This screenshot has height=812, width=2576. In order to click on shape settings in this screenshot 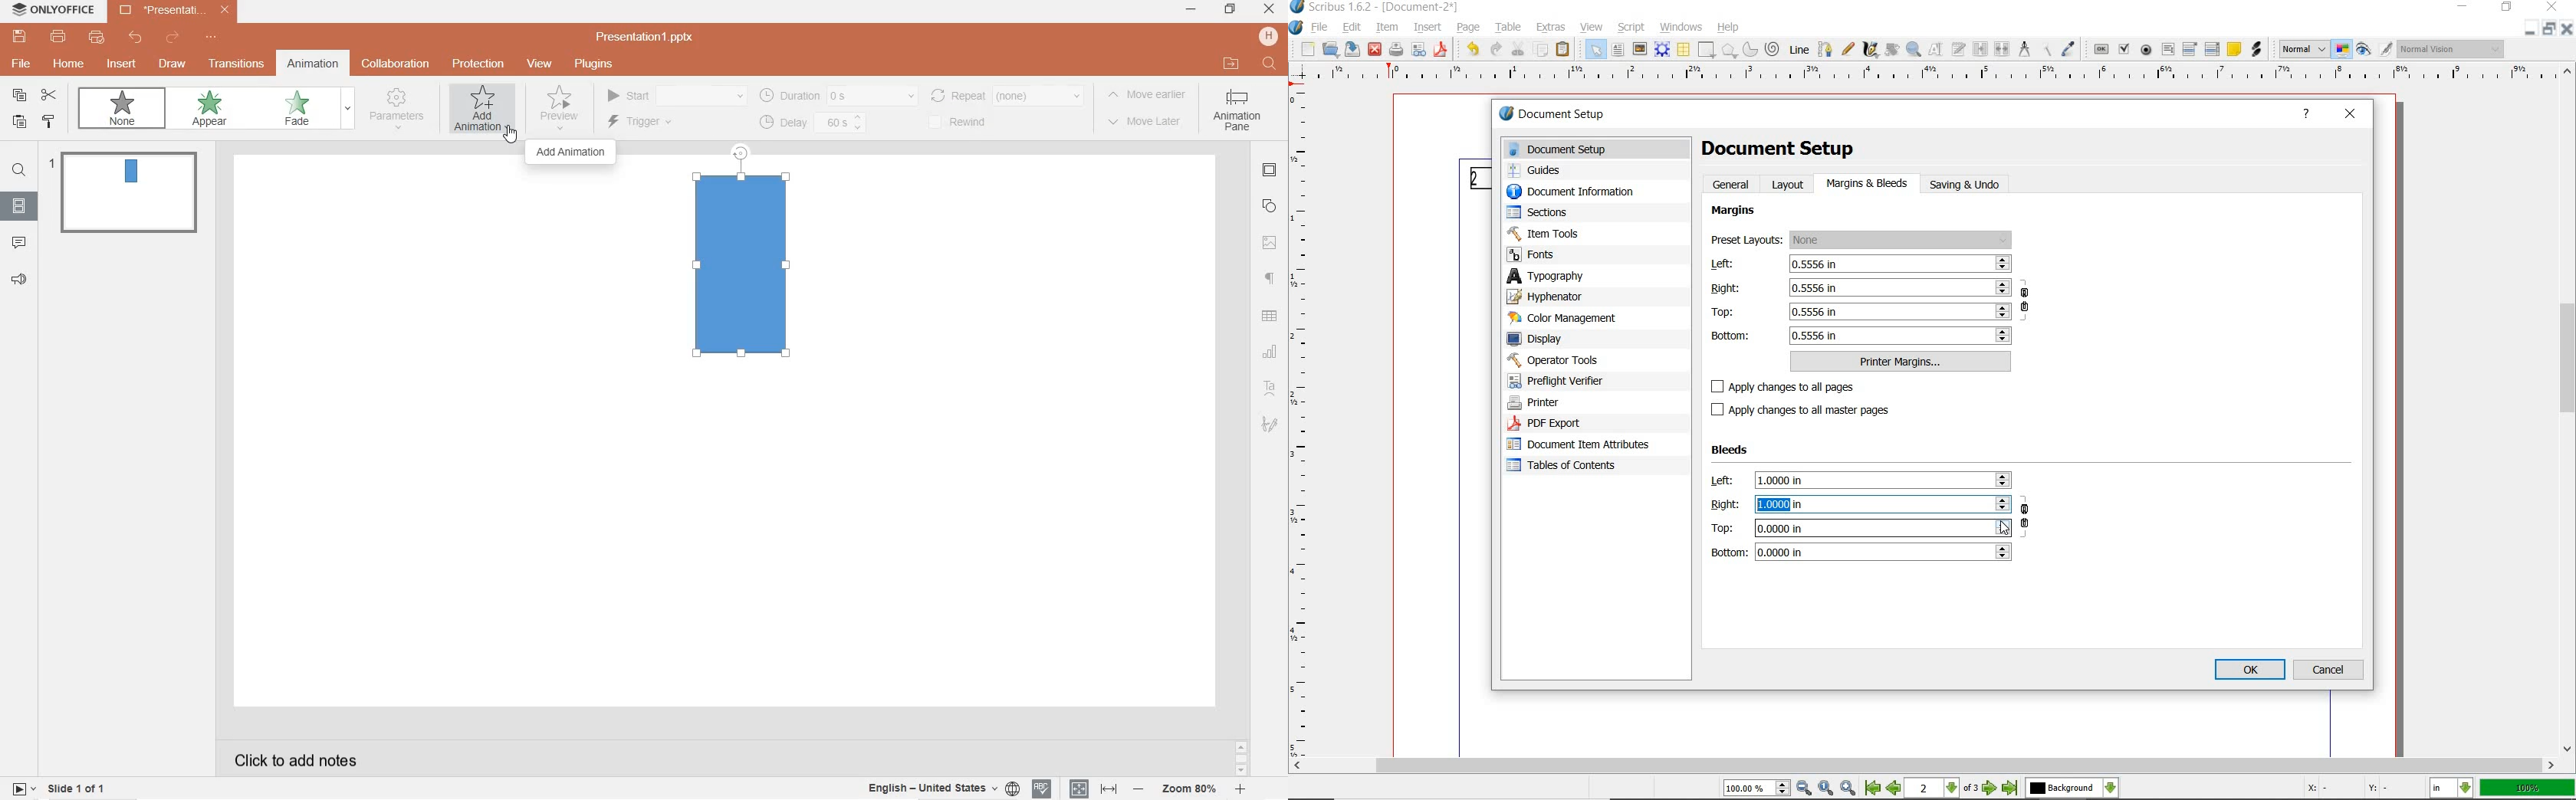, I will do `click(1270, 207)`.